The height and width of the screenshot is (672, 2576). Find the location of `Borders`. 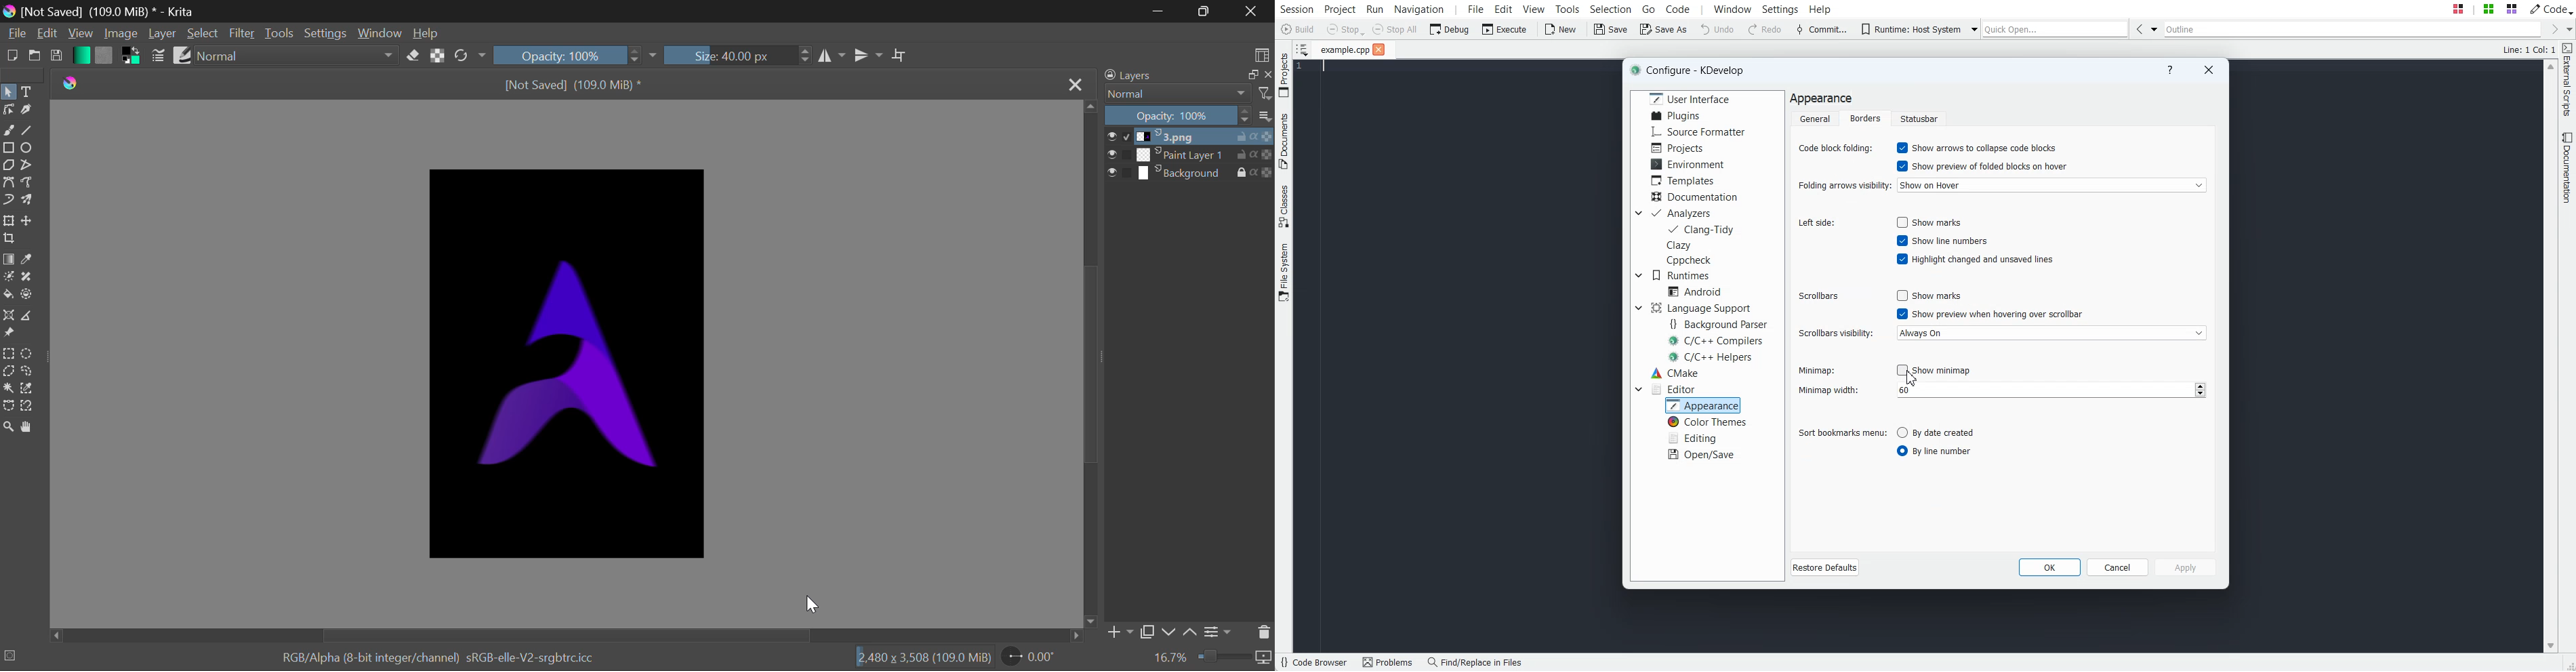

Borders is located at coordinates (1866, 118).